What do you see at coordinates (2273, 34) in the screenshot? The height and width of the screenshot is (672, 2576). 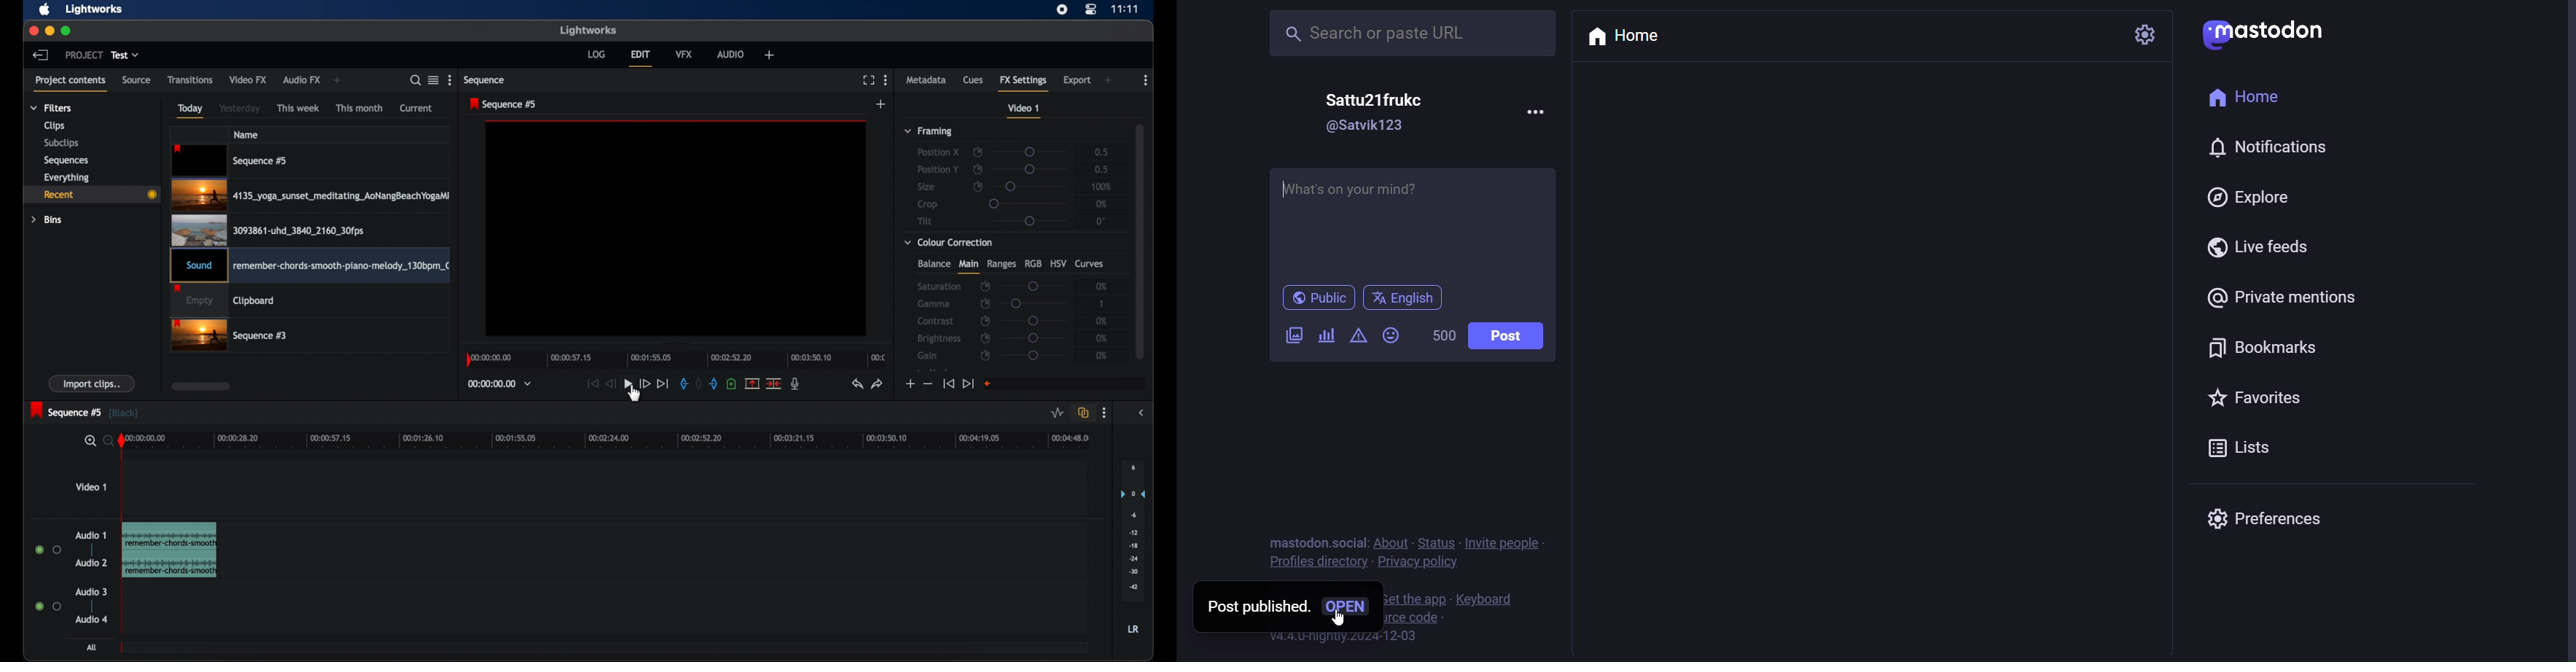 I see `mastodon` at bounding box center [2273, 34].